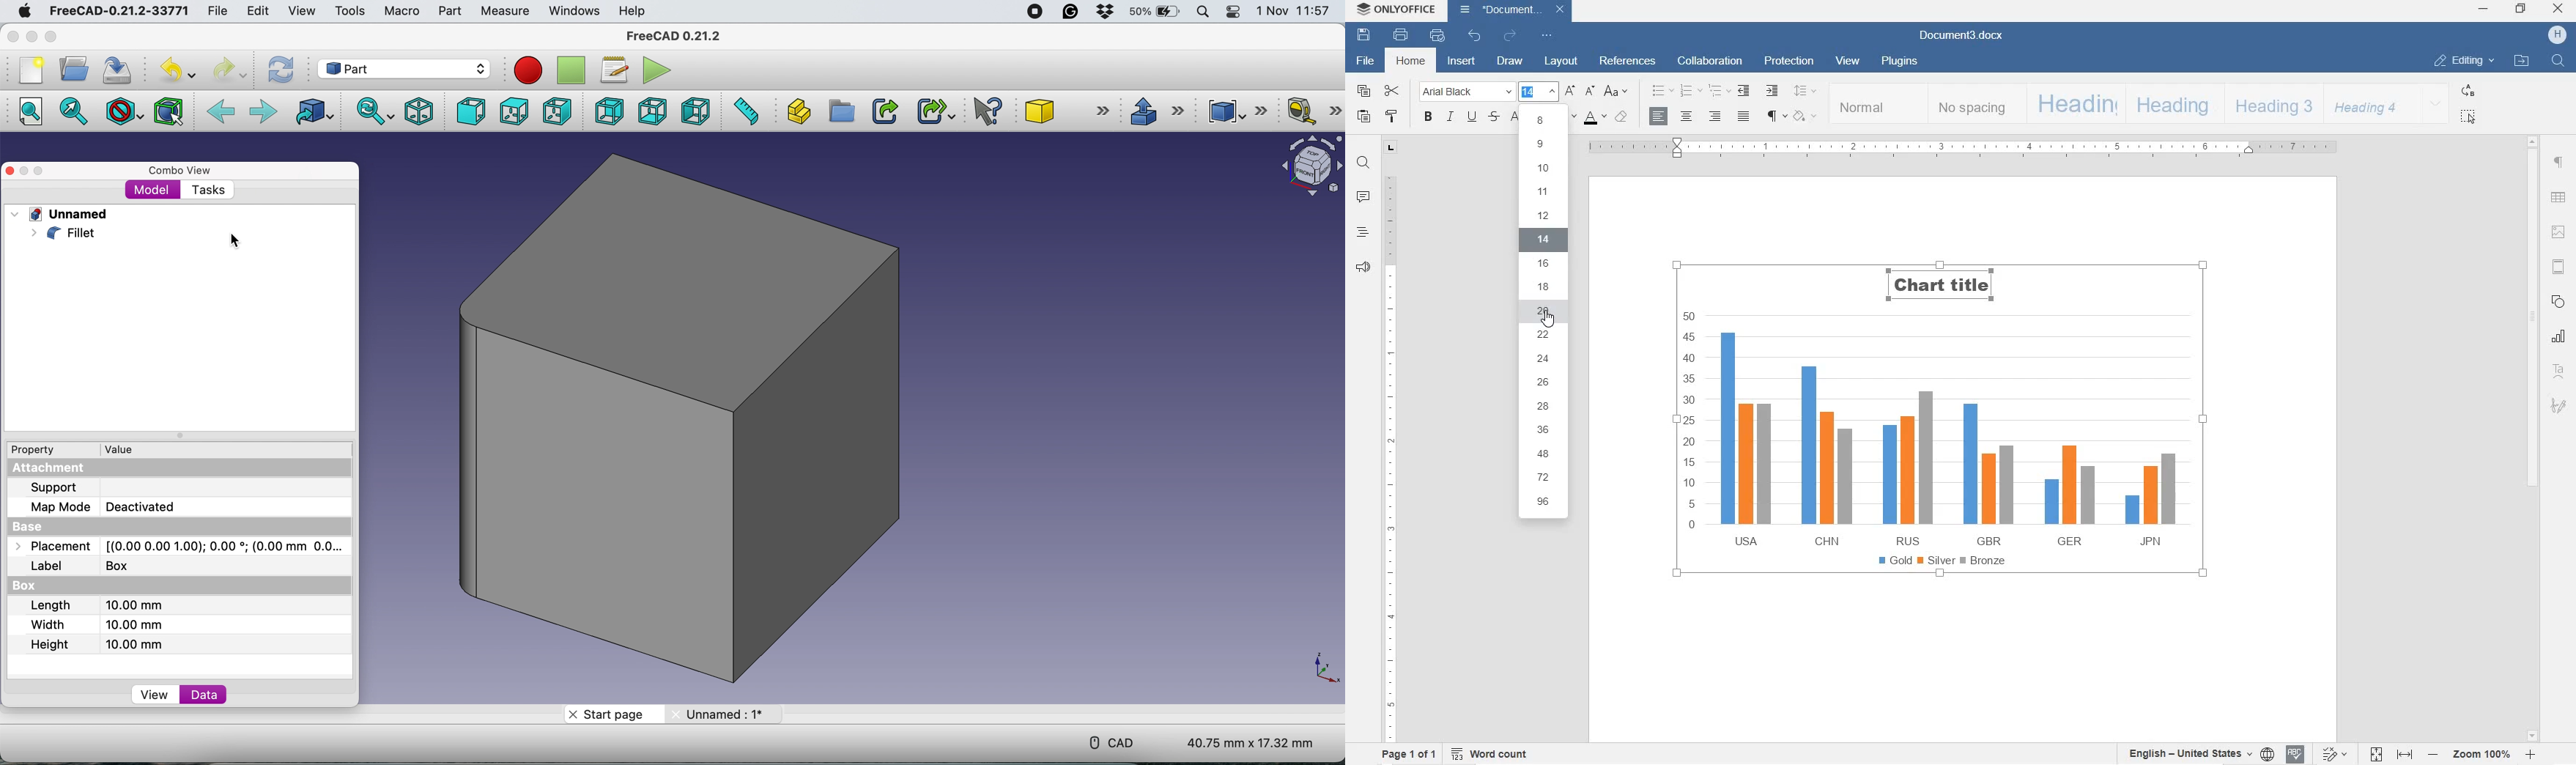  What do you see at coordinates (1235, 12) in the screenshot?
I see `control center` at bounding box center [1235, 12].